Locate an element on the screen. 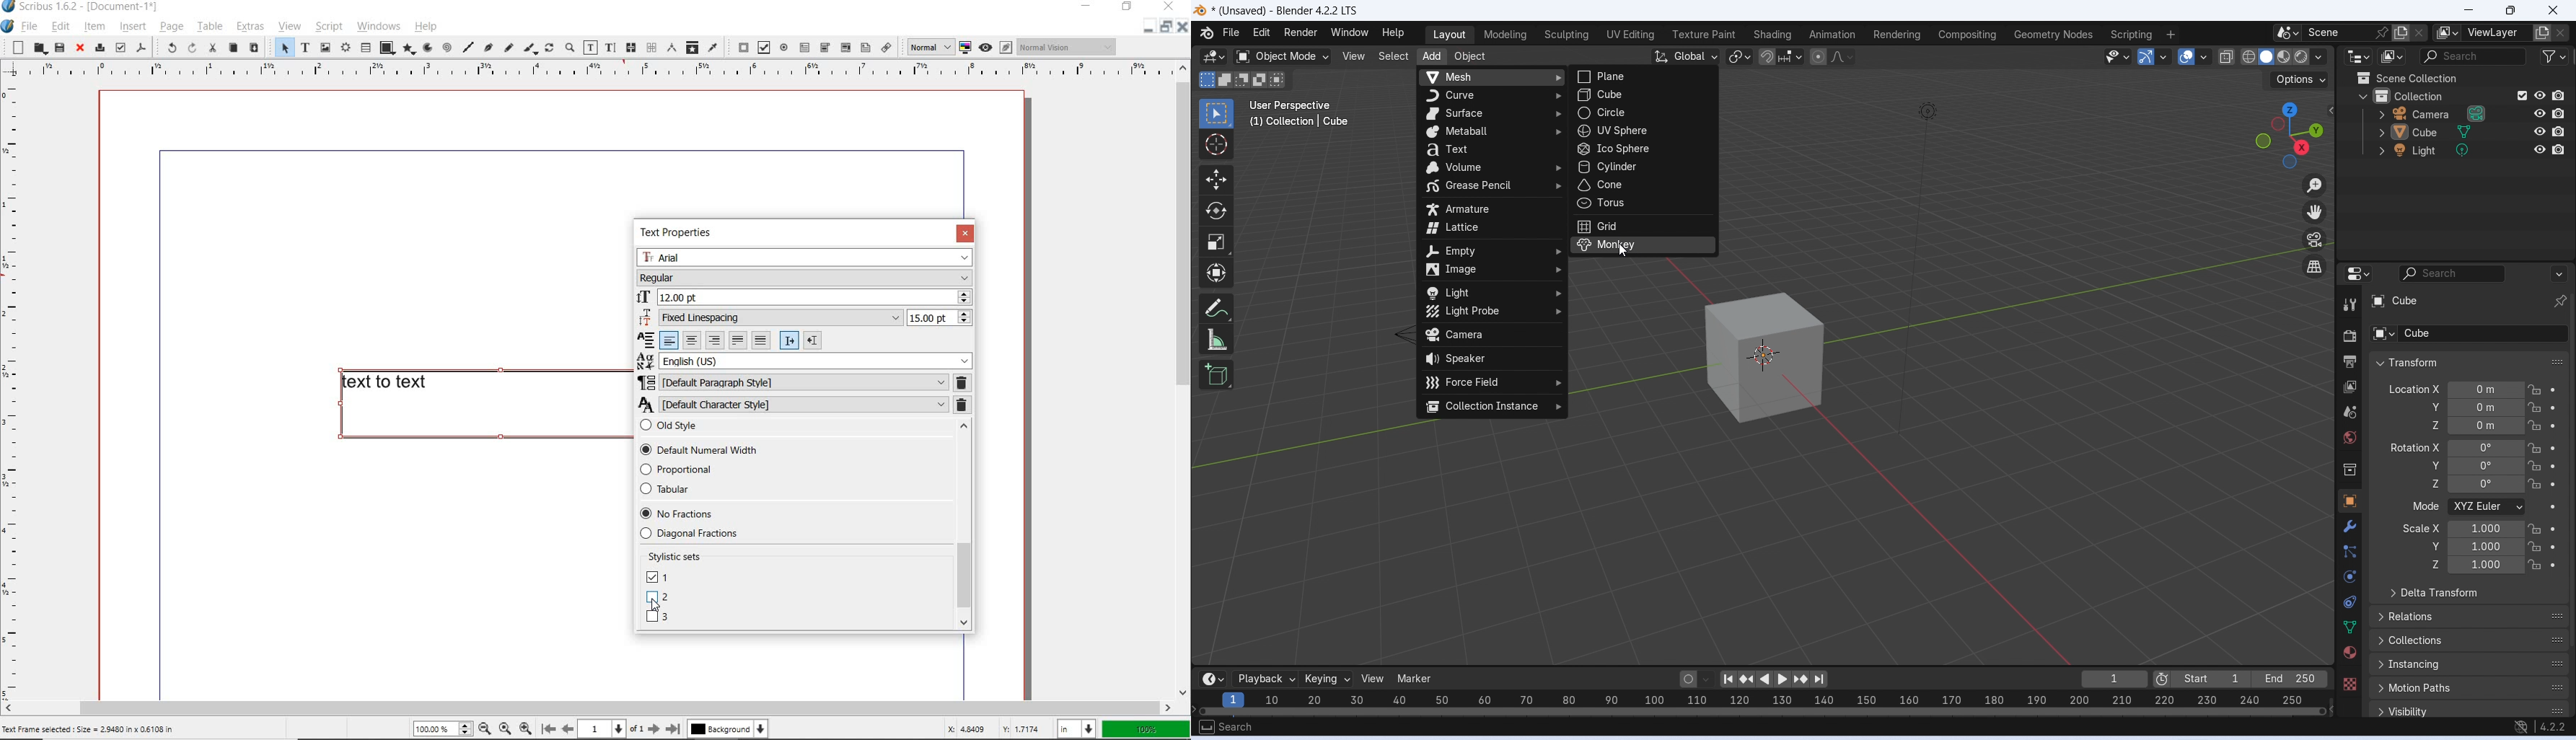 The height and width of the screenshot is (756, 2576). arc is located at coordinates (426, 48).